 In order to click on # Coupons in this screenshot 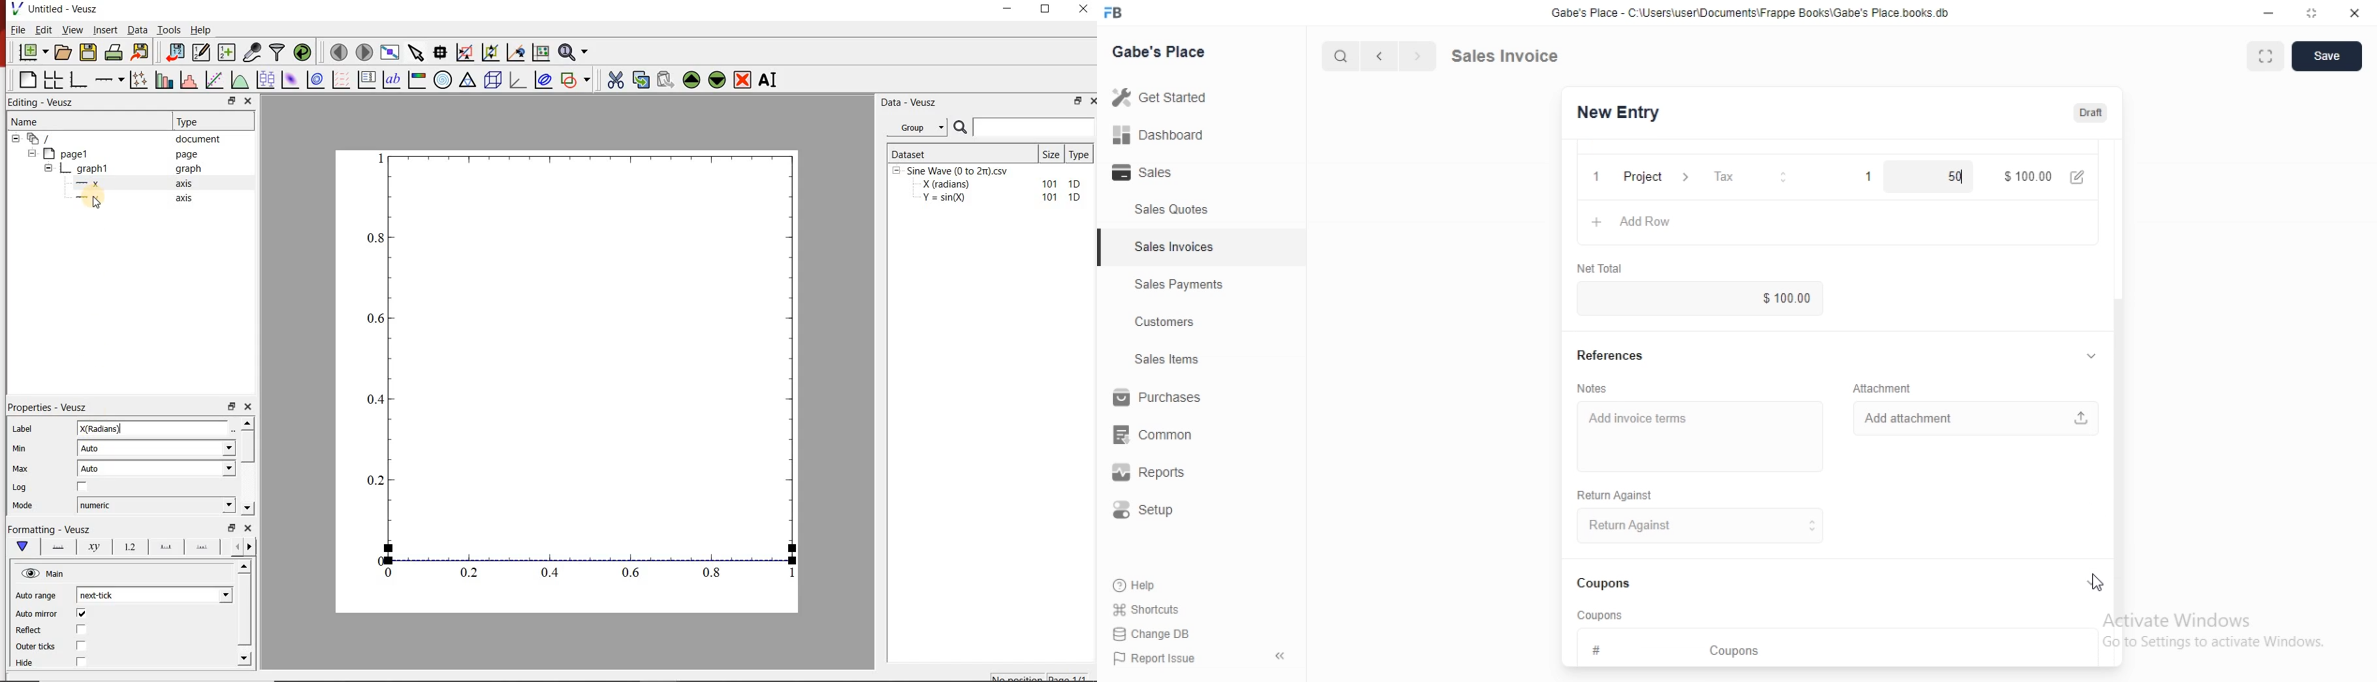, I will do `click(1684, 647)`.